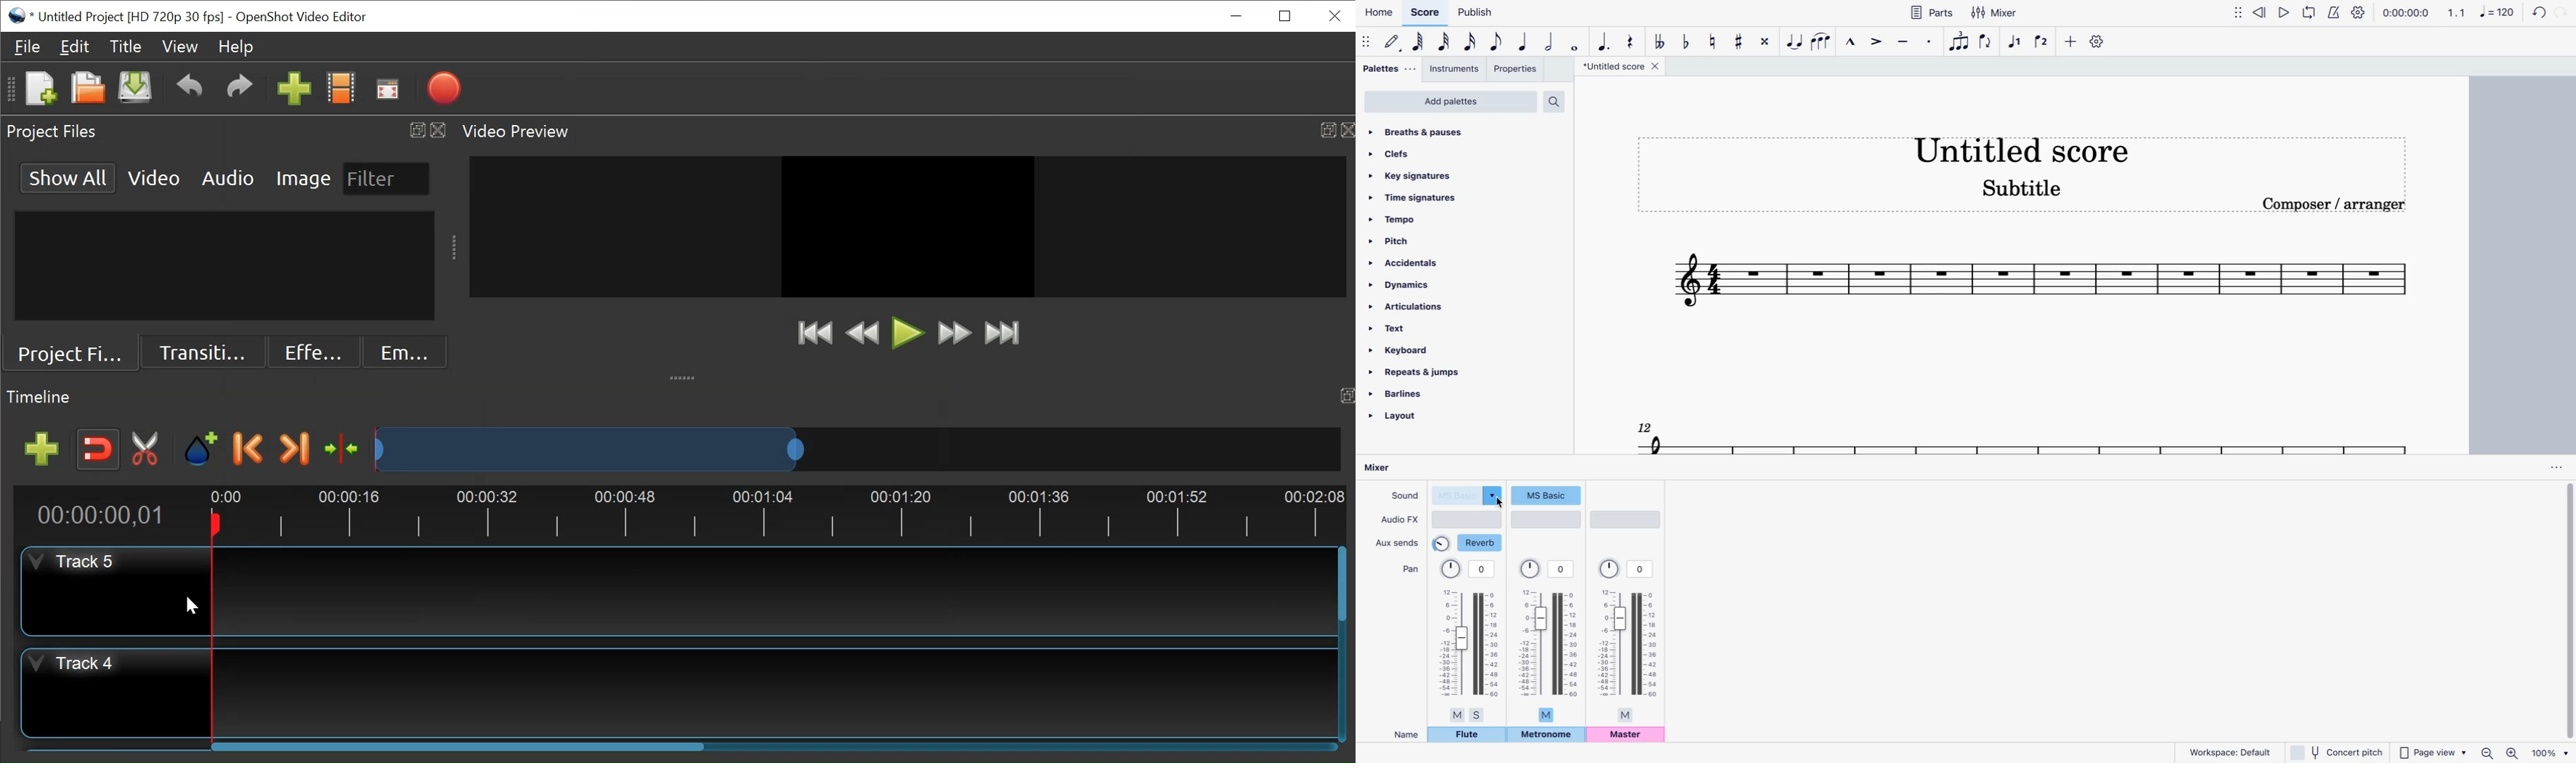 The image size is (2576, 784). Describe the element at coordinates (200, 449) in the screenshot. I see `Add Marker` at that location.